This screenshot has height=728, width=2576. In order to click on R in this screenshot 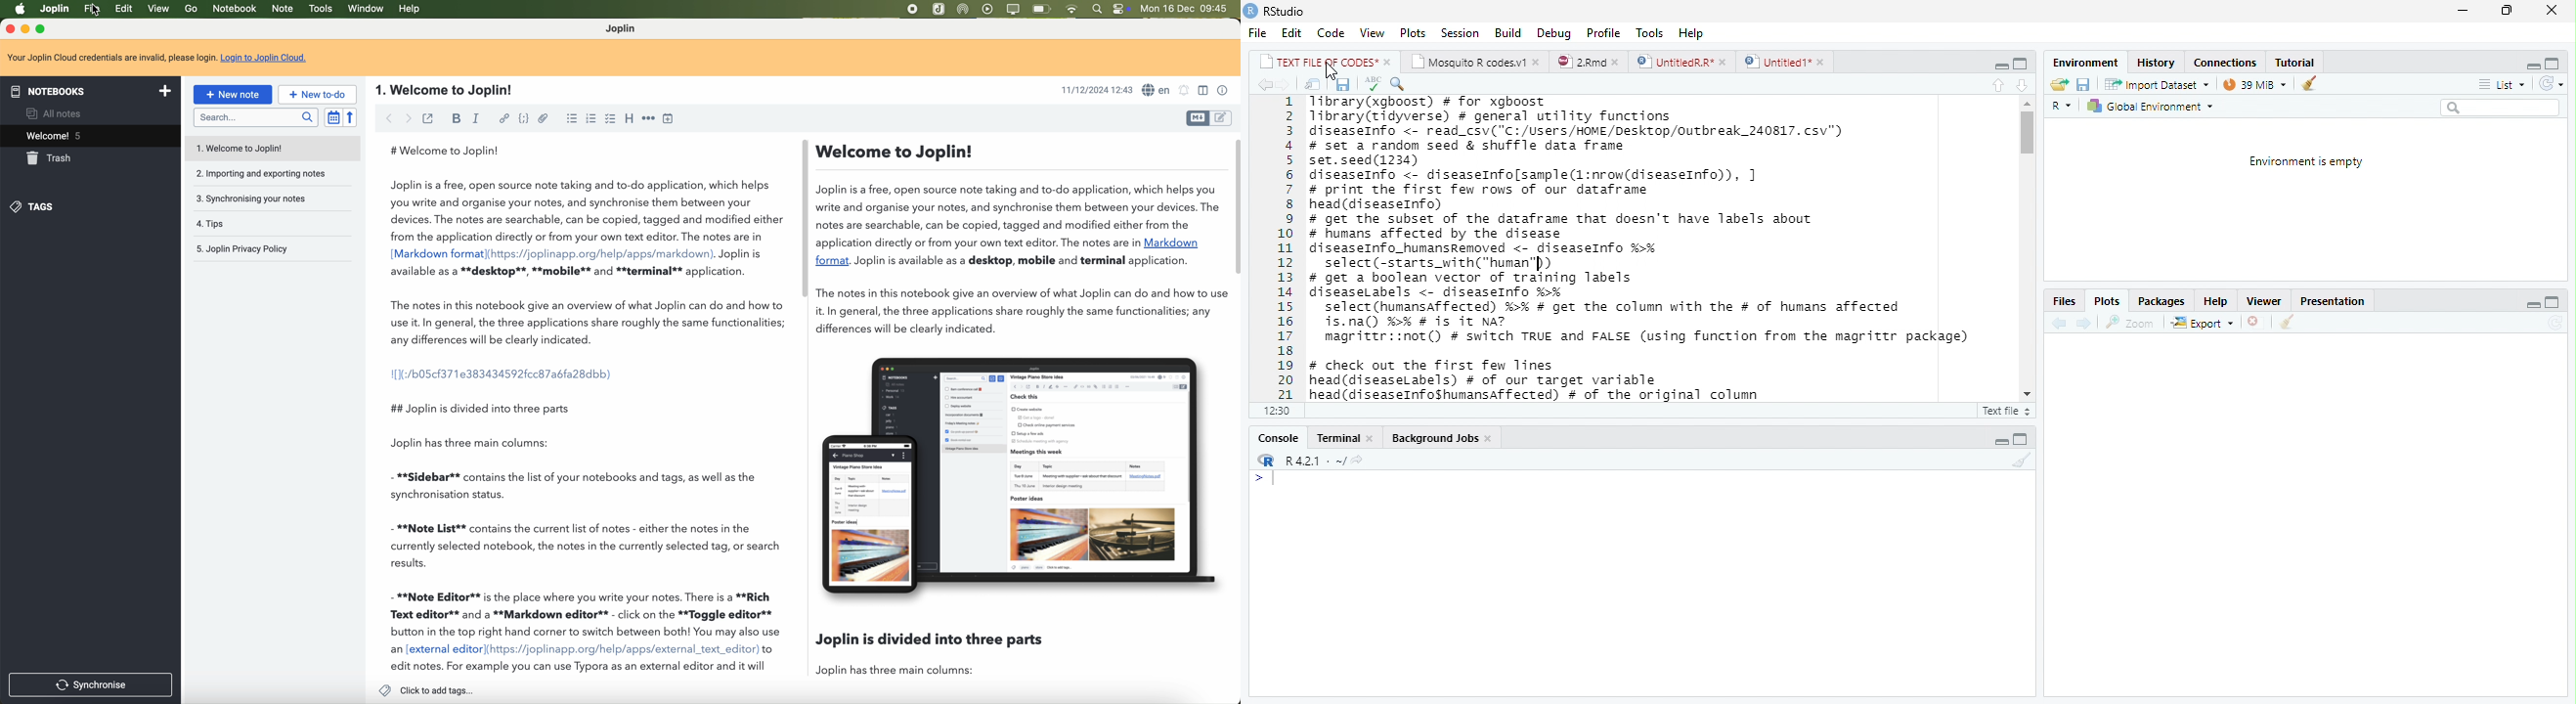, I will do `click(1264, 460)`.